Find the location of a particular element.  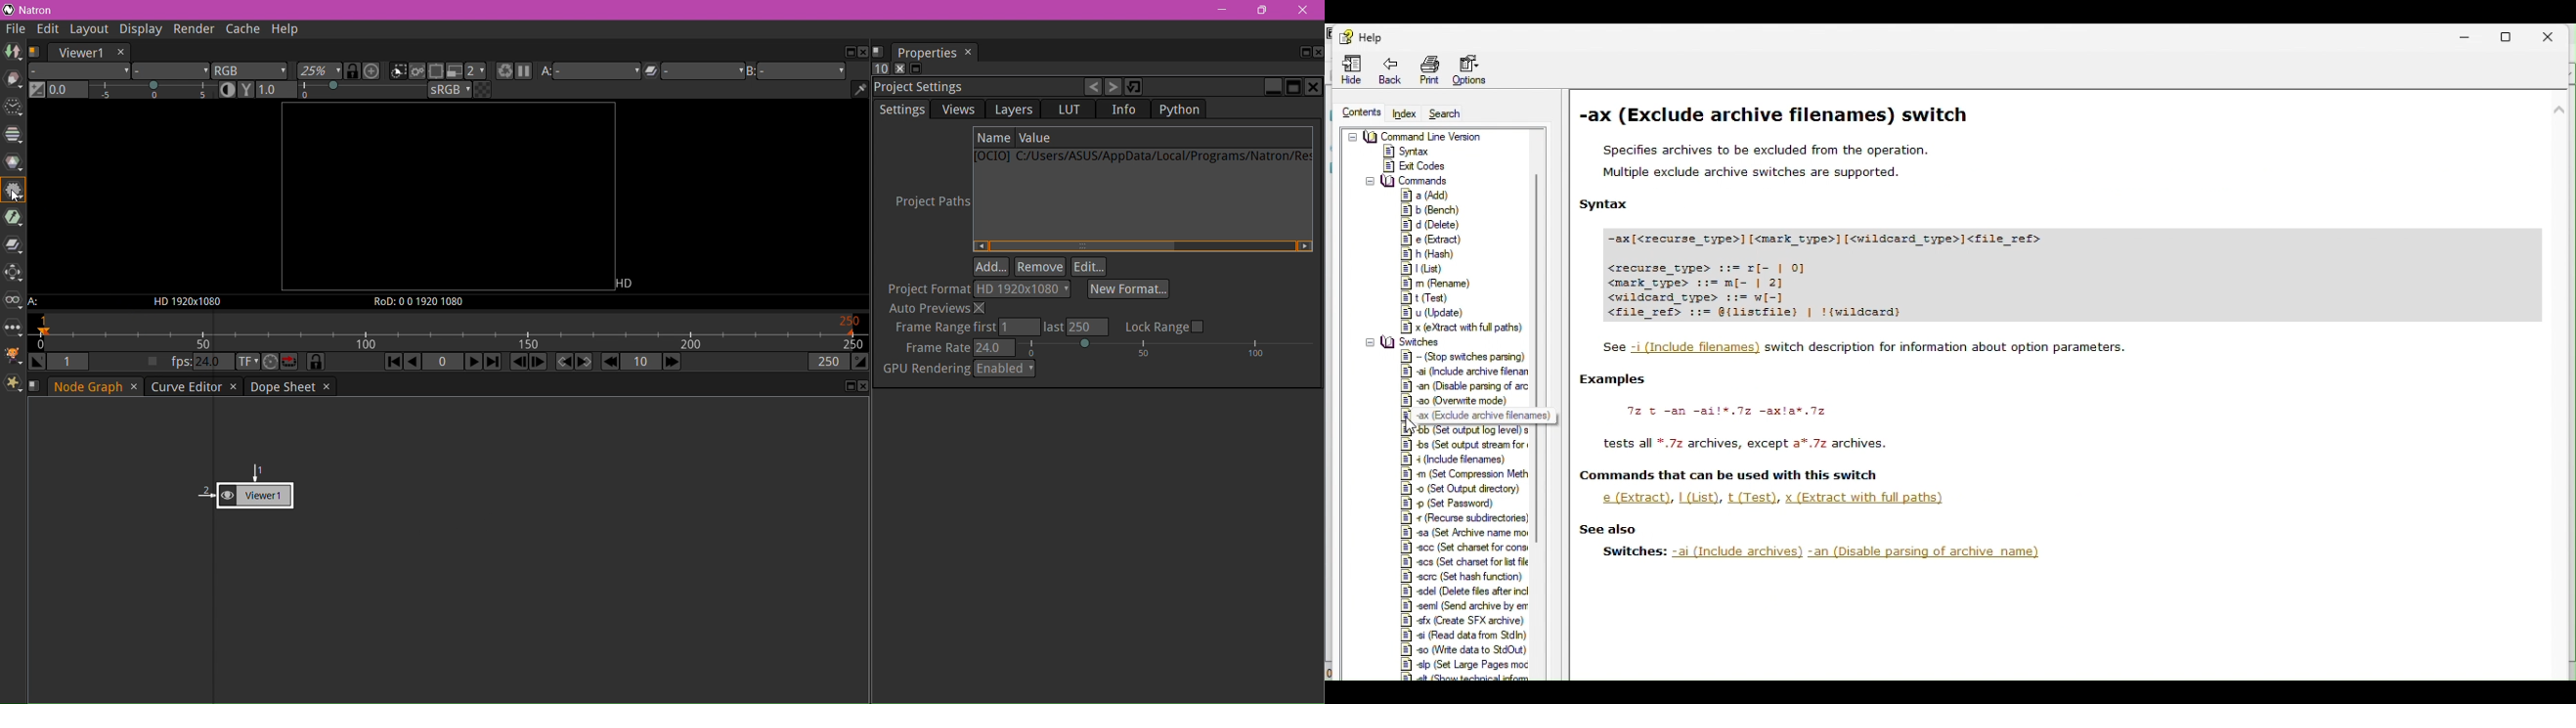

Forces a new render of the current frame is located at coordinates (502, 72).